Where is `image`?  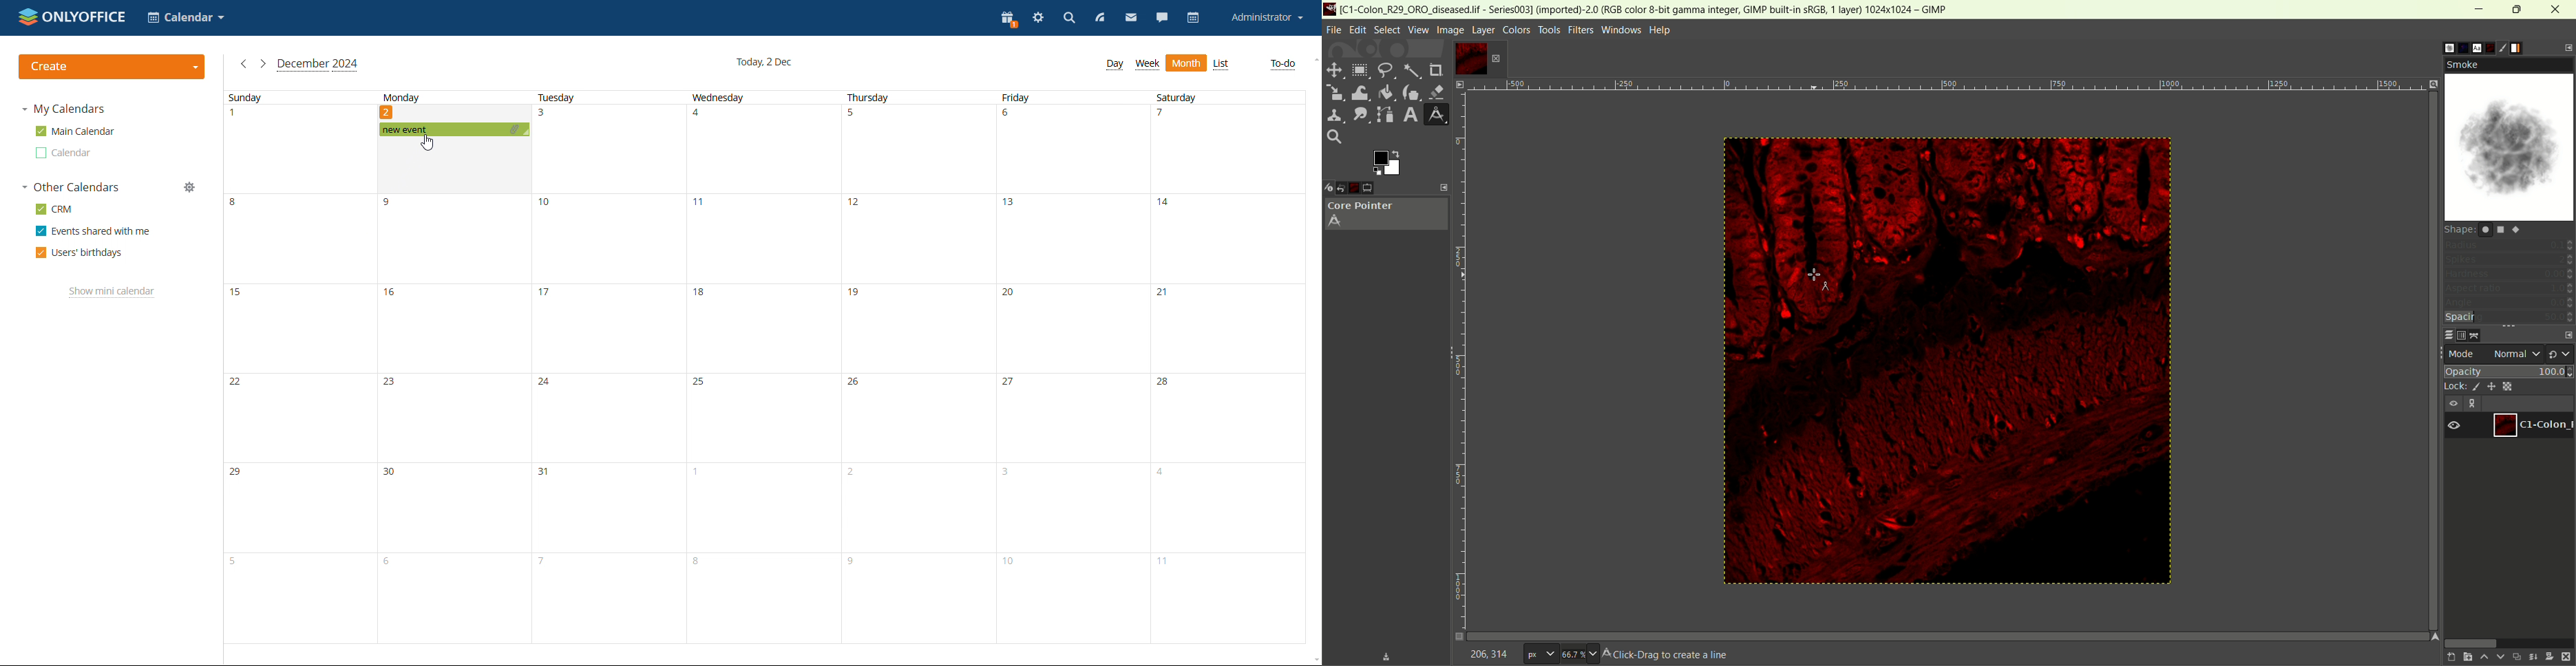
image is located at coordinates (1449, 30).